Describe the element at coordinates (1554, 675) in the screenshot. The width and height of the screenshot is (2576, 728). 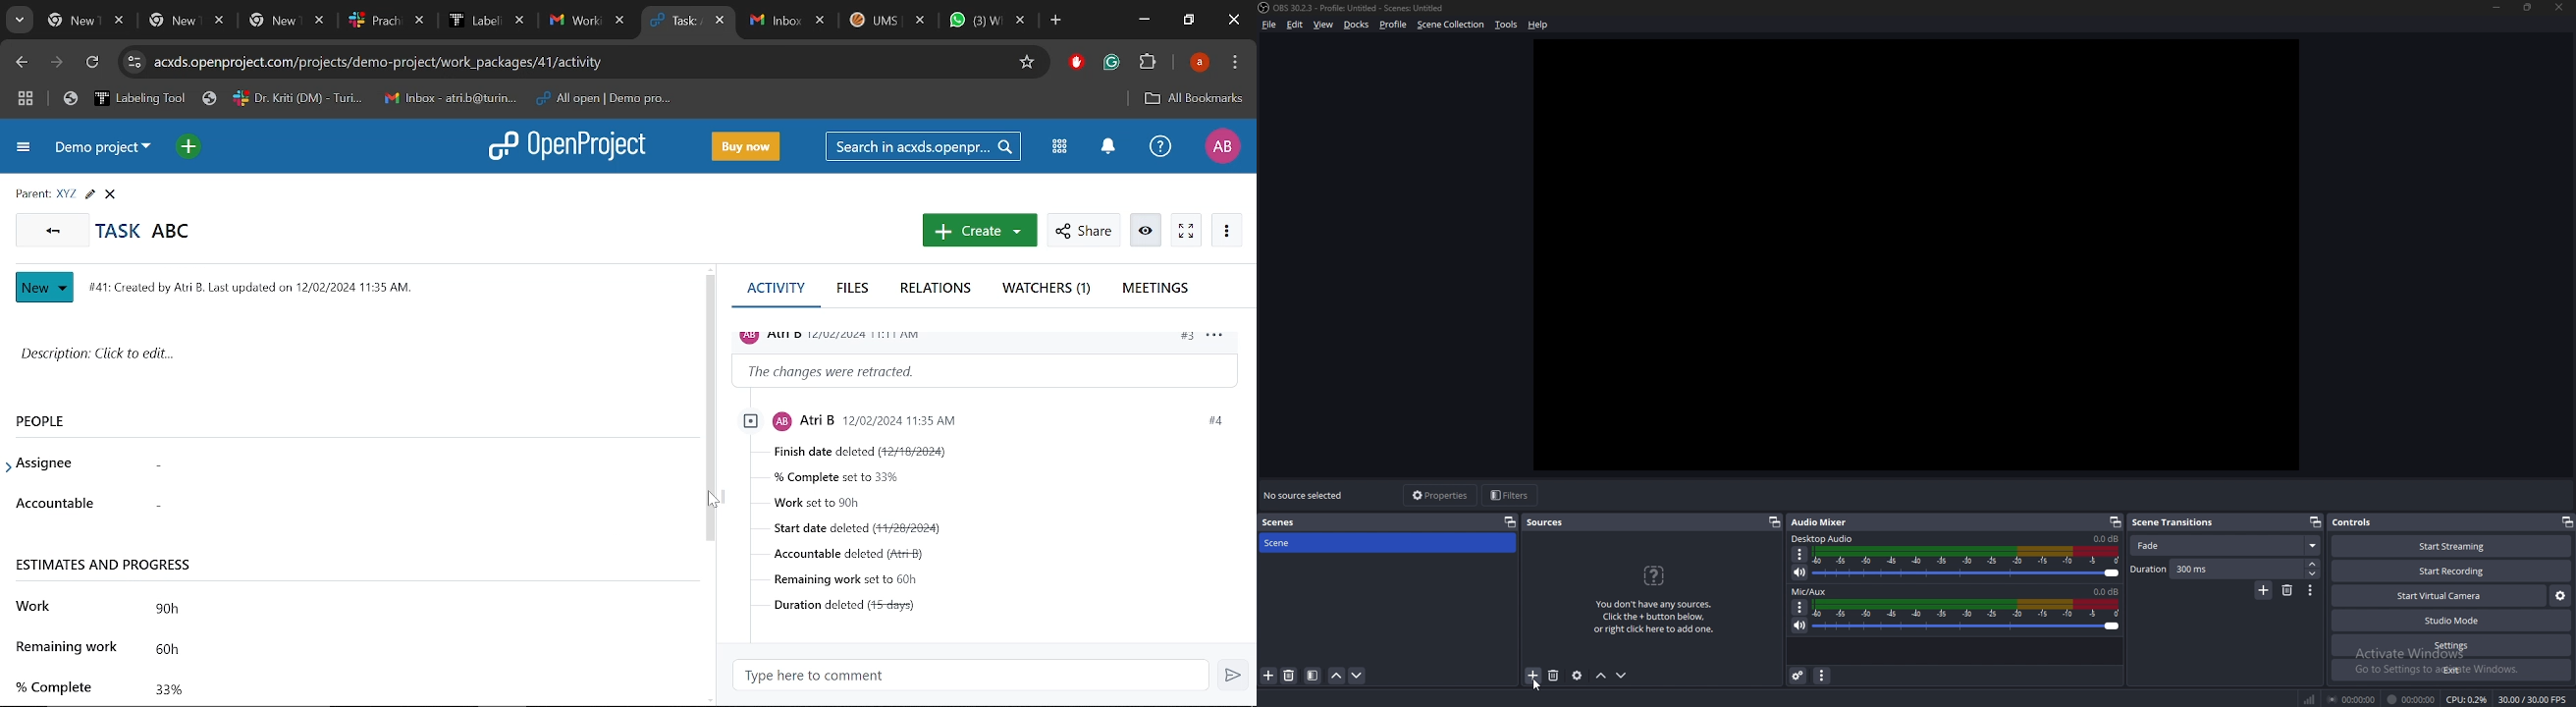
I see `Delete sources` at that location.